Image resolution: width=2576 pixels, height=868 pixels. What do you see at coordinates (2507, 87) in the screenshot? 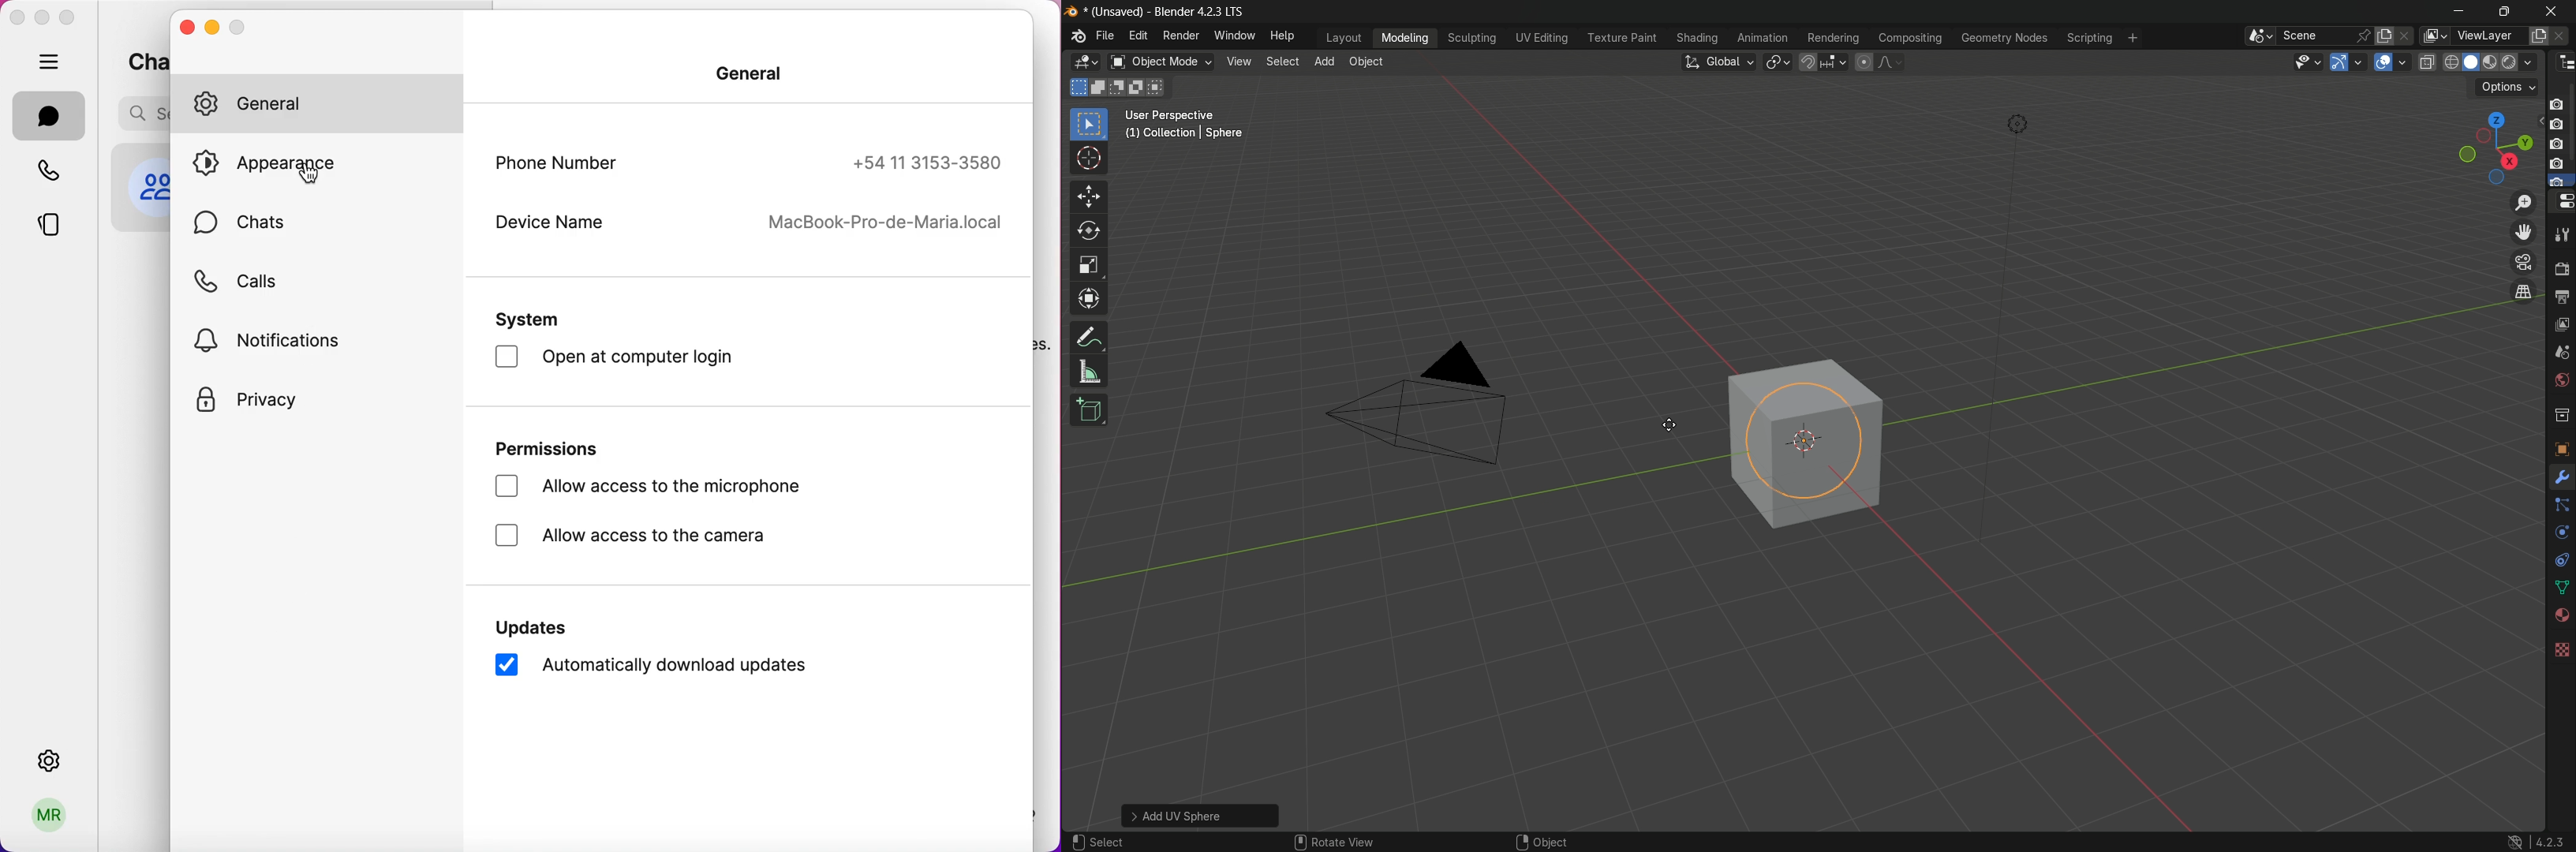
I see `options` at bounding box center [2507, 87].